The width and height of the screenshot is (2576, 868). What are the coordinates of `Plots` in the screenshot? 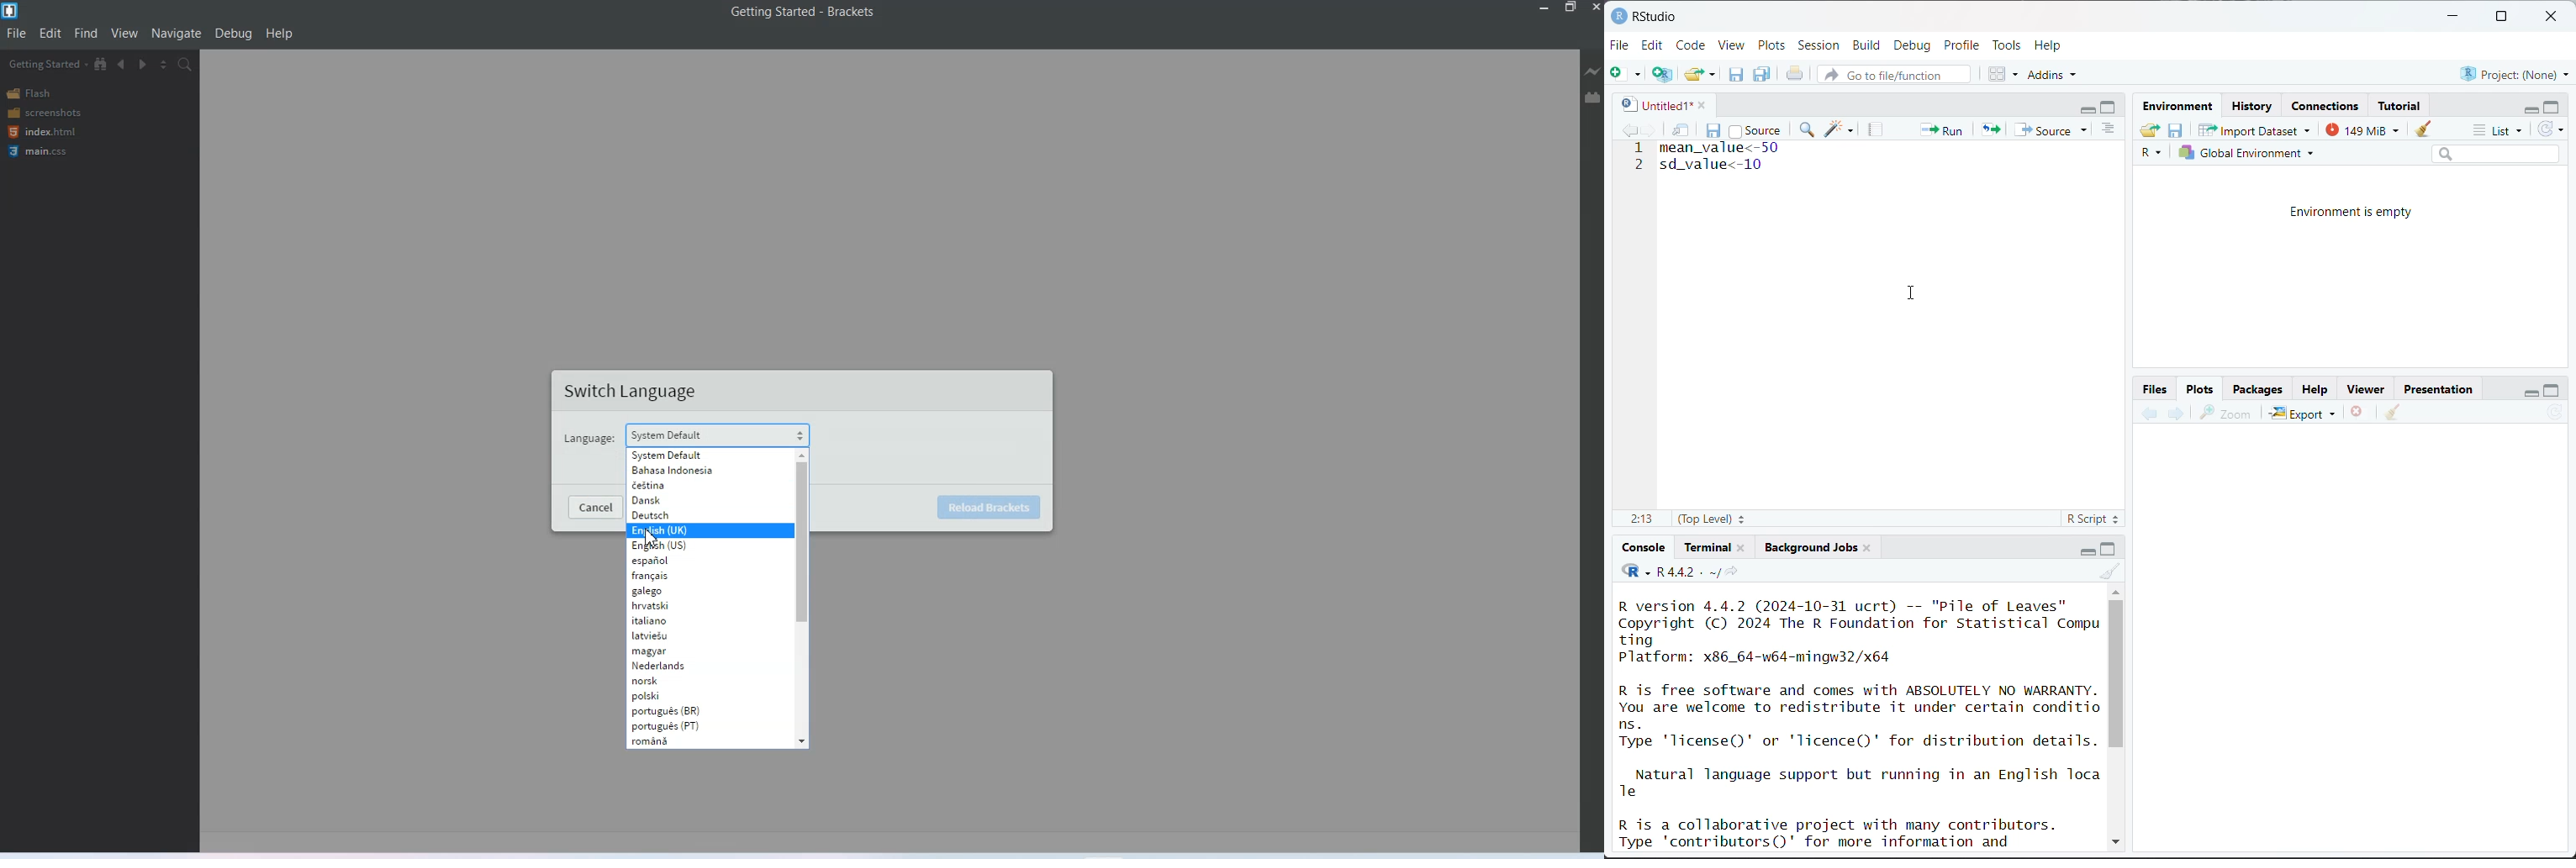 It's located at (1772, 45).